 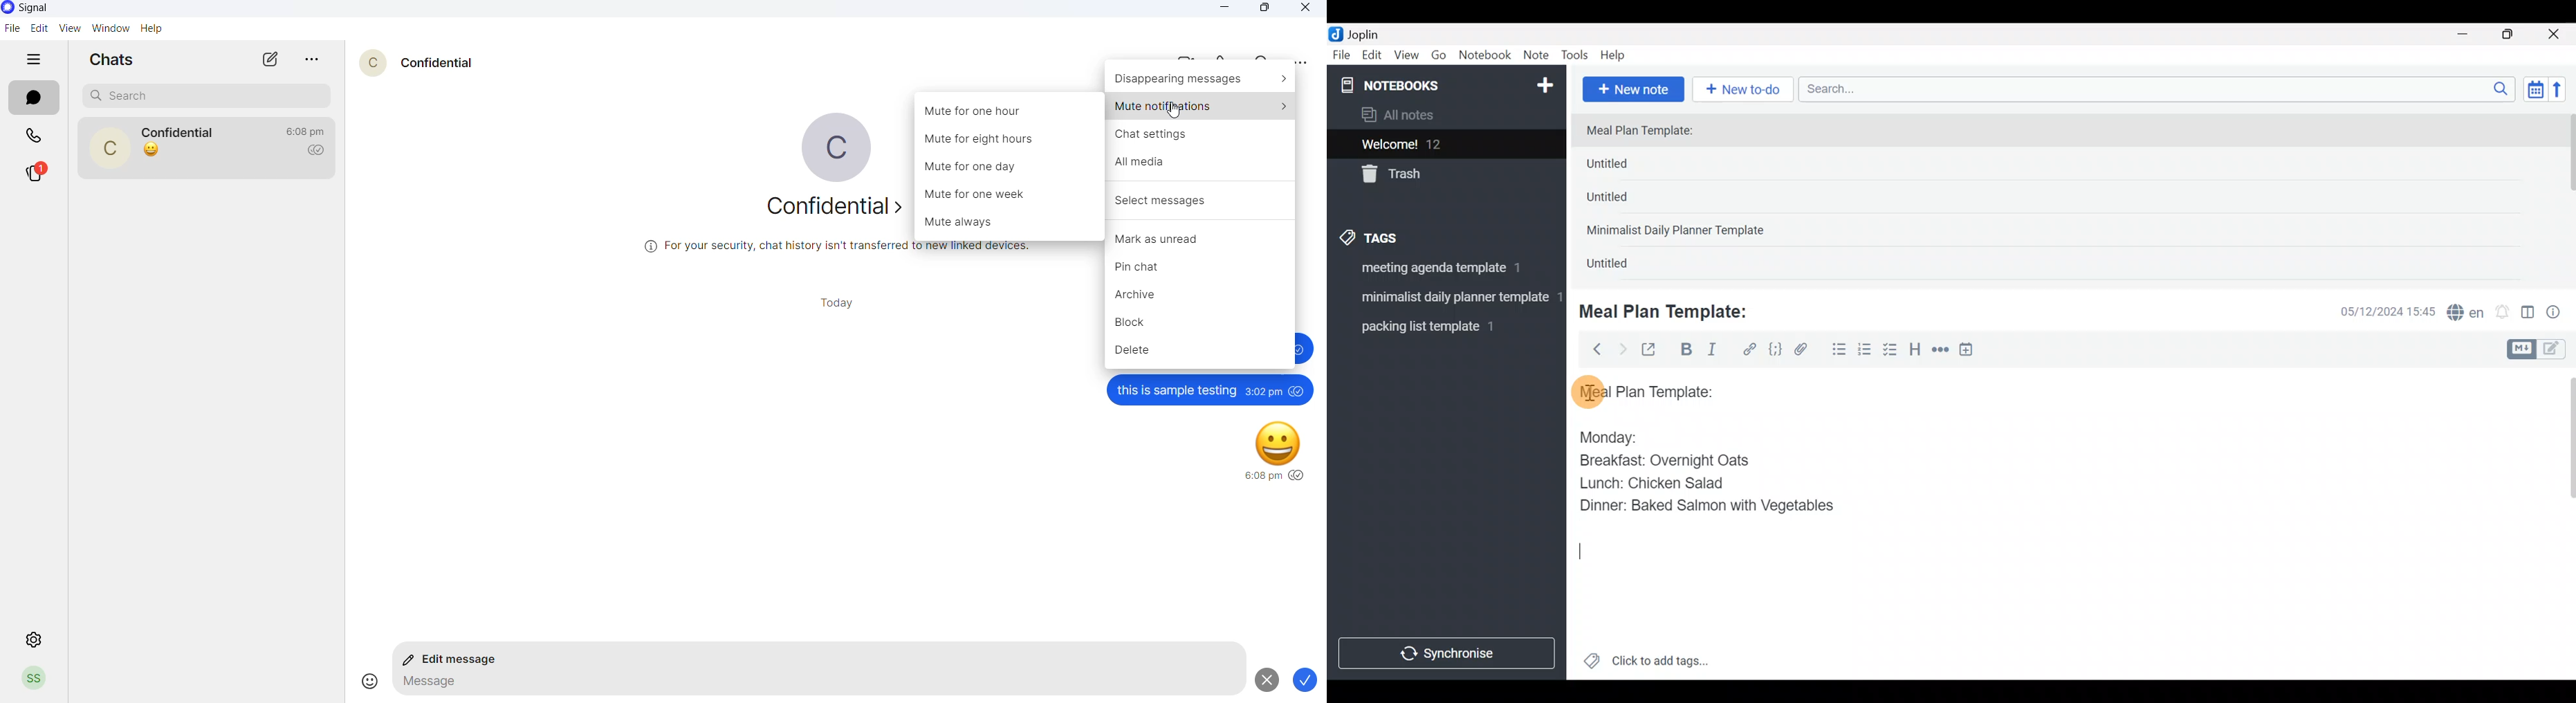 What do you see at coordinates (1632, 88) in the screenshot?
I see `New note` at bounding box center [1632, 88].